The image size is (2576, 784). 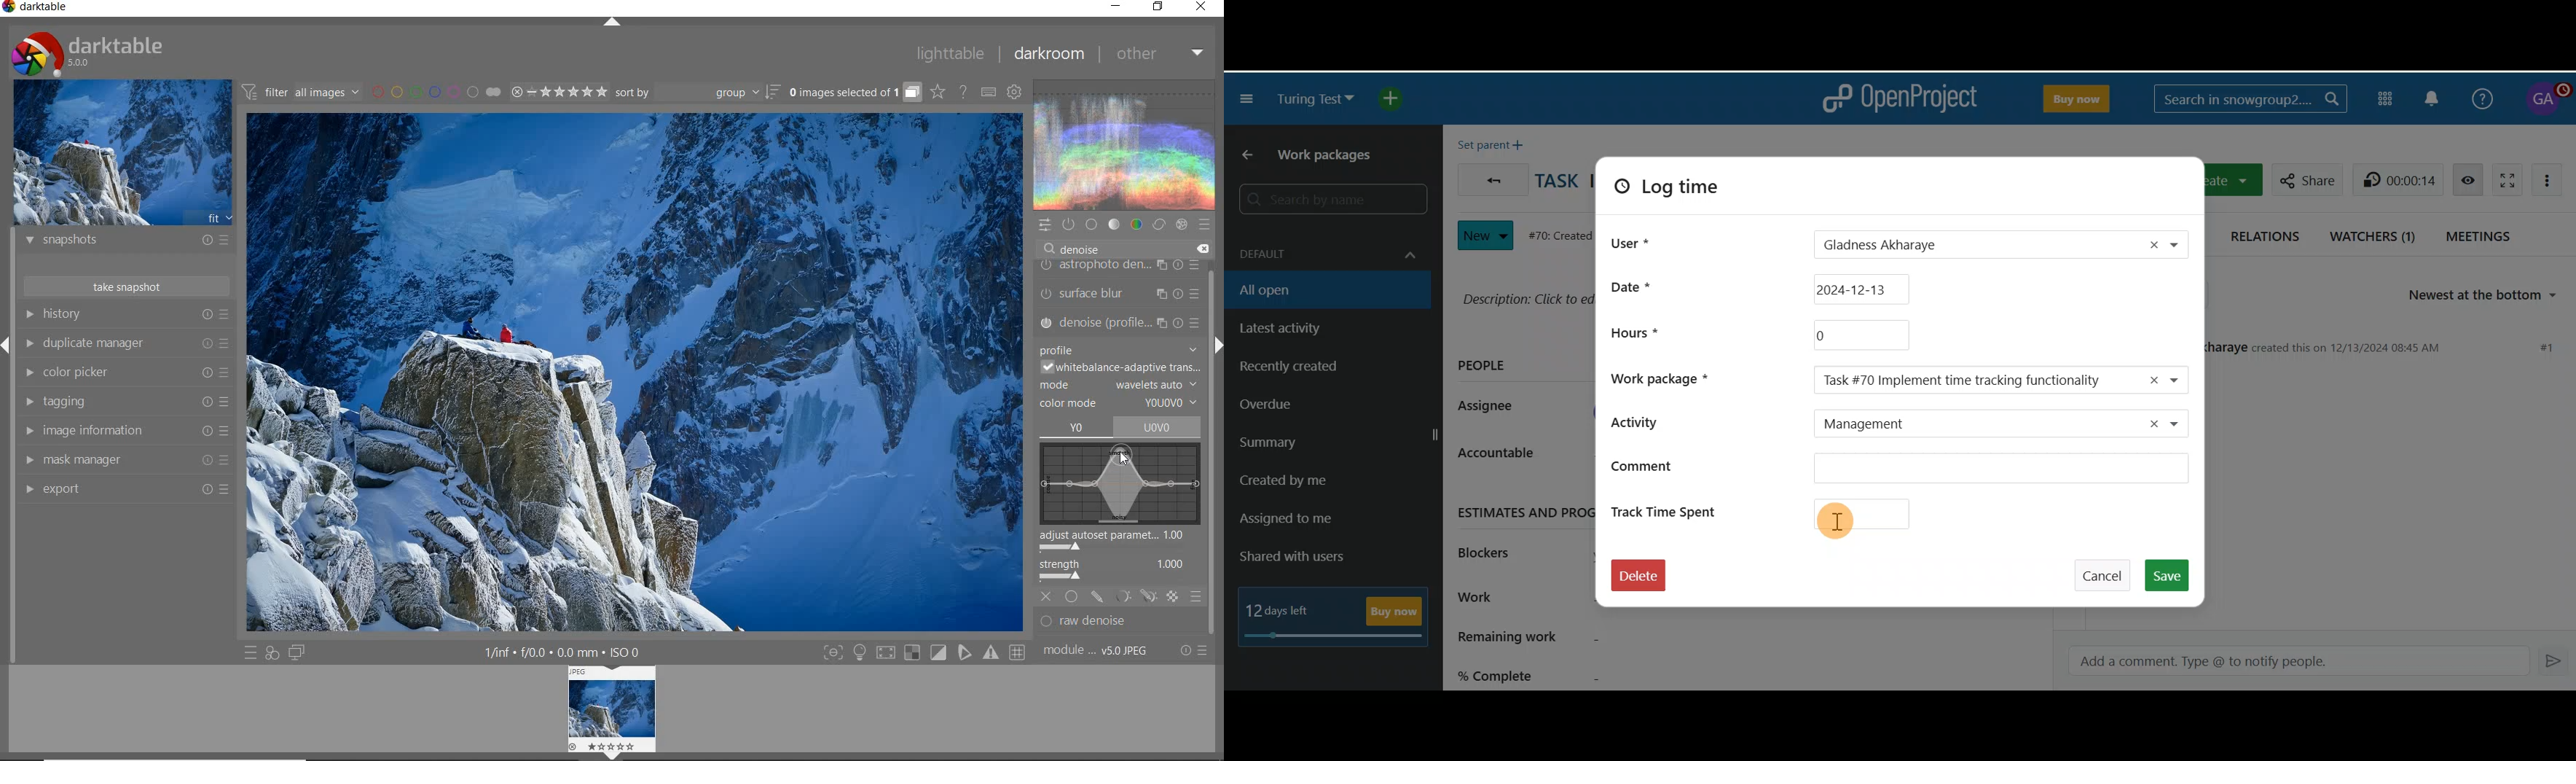 I want to click on profile, so click(x=1118, y=346).